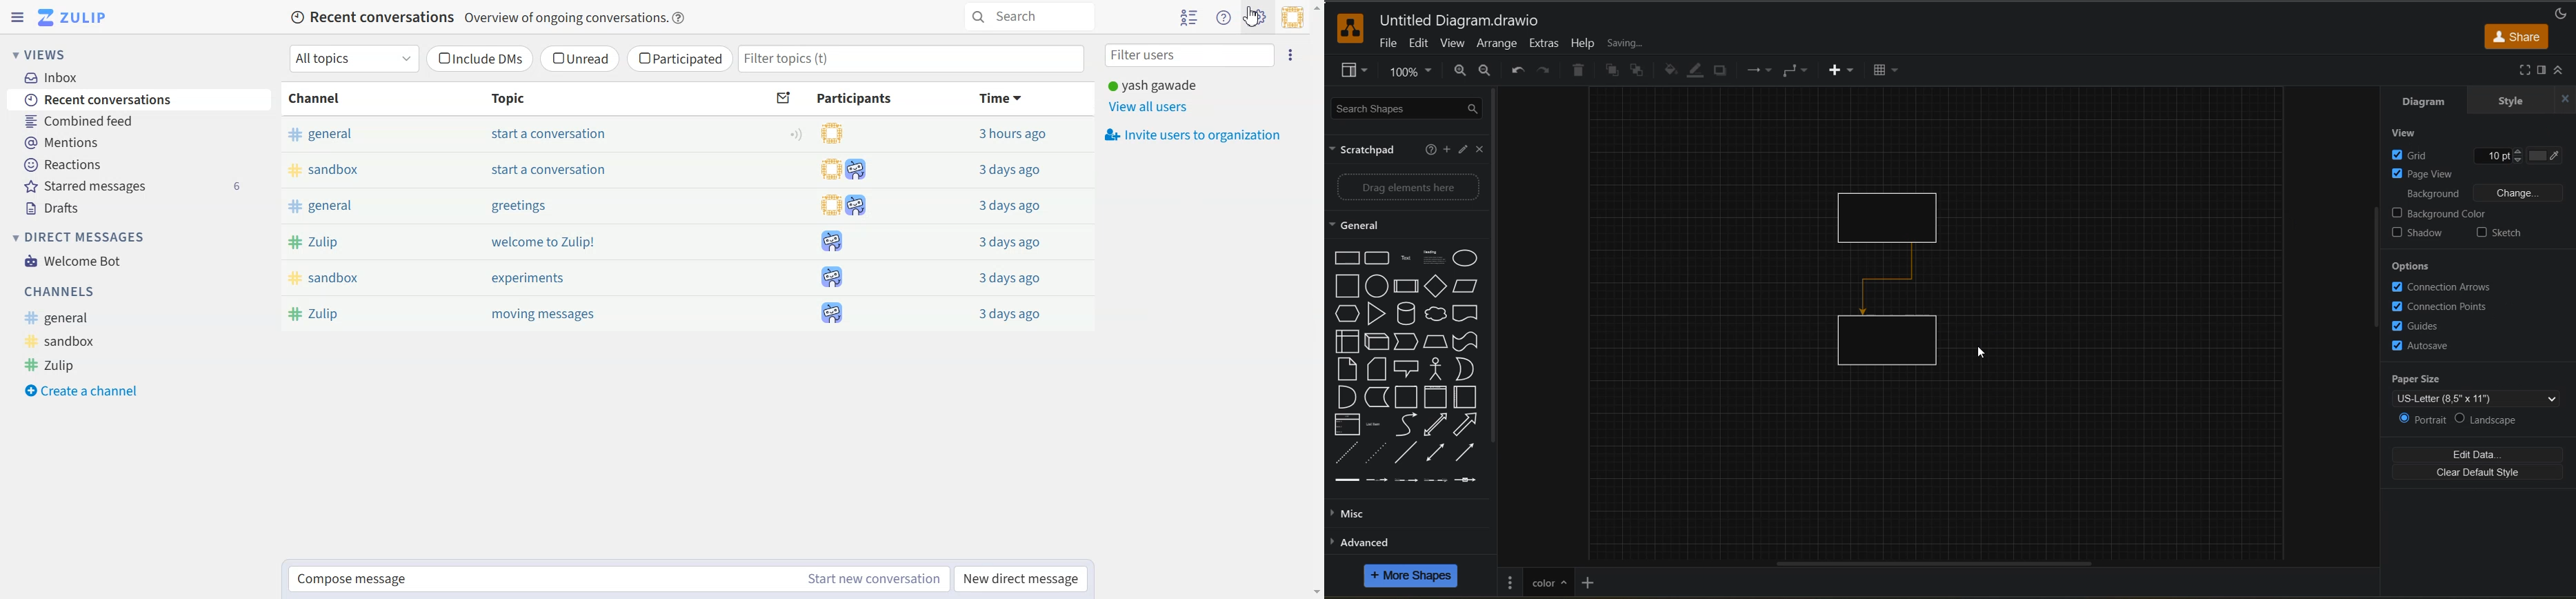  I want to click on sandbox, so click(328, 172).